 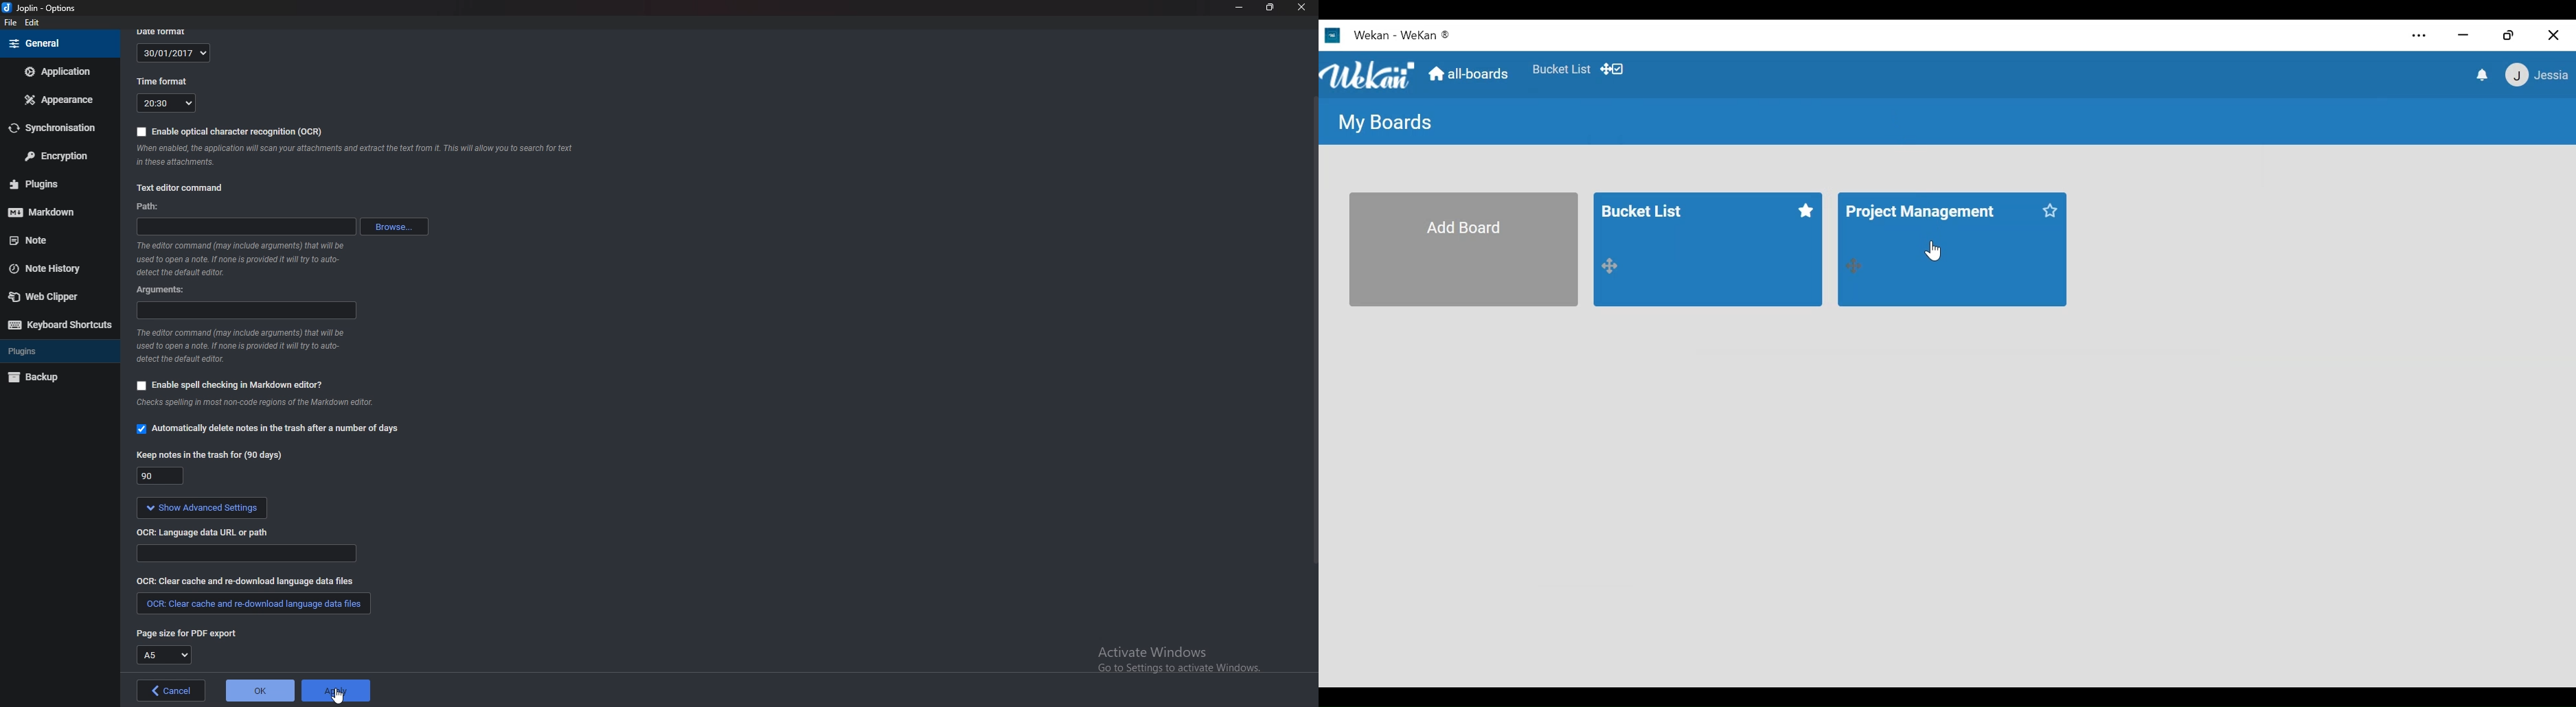 I want to click on notifications, so click(x=2480, y=74).